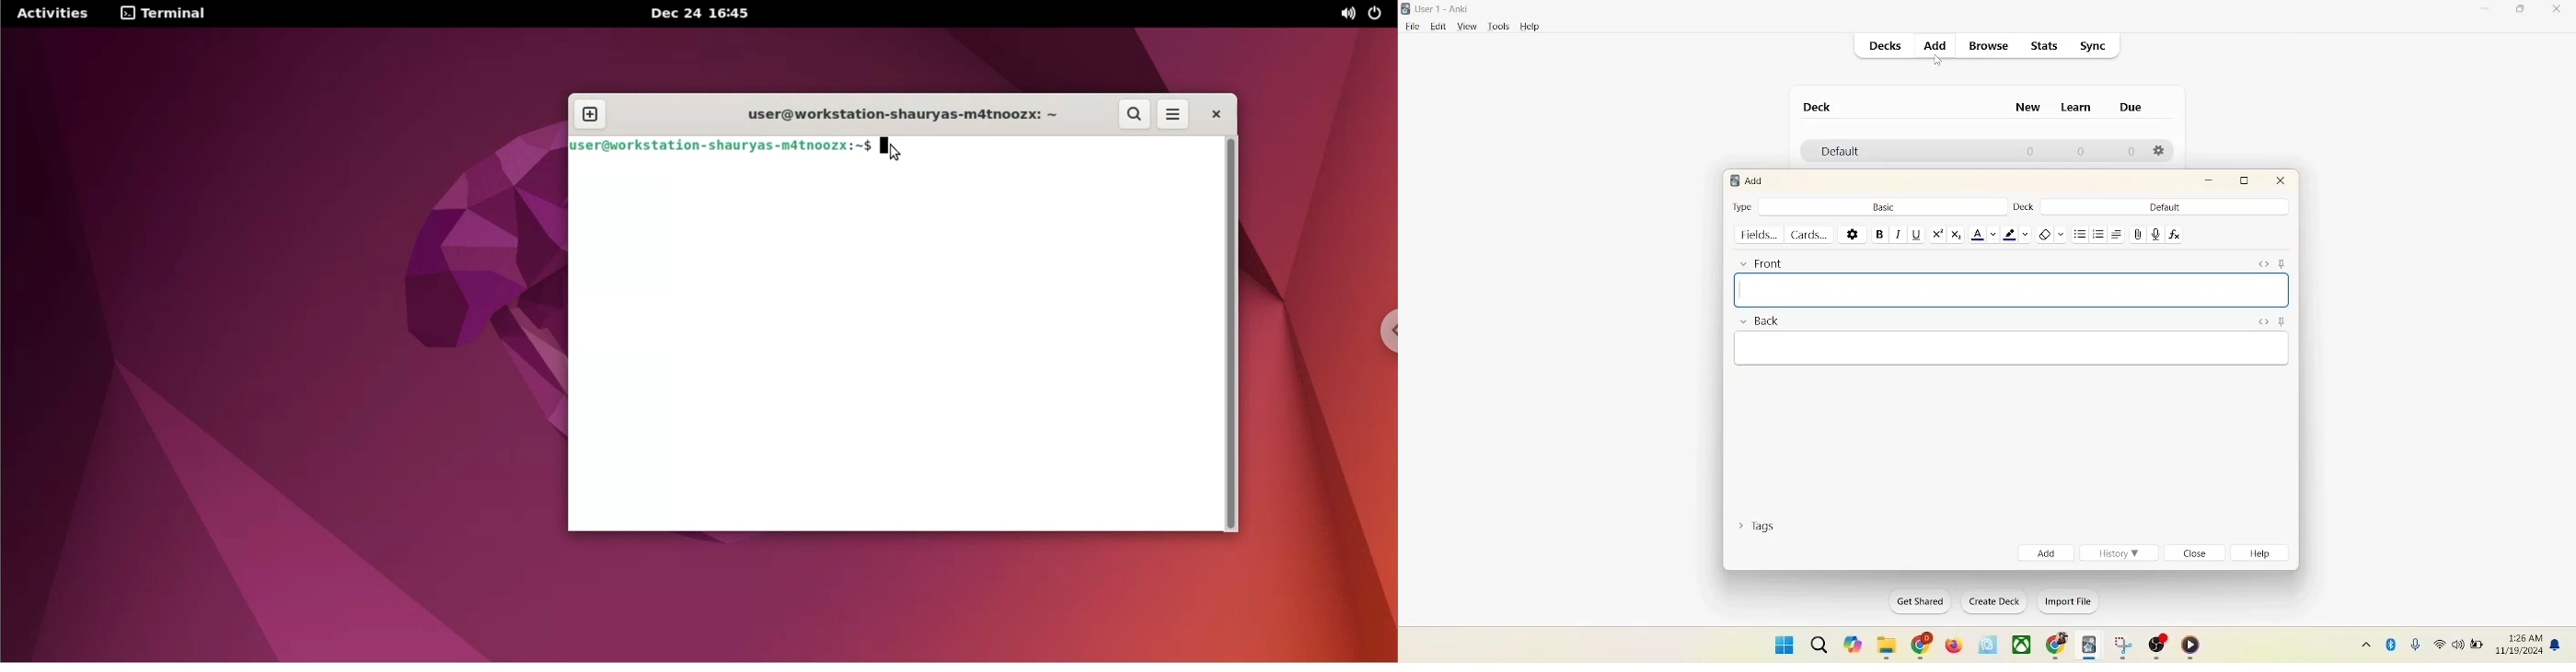 The width and height of the screenshot is (2576, 672). What do you see at coordinates (1761, 235) in the screenshot?
I see `fields` at bounding box center [1761, 235].